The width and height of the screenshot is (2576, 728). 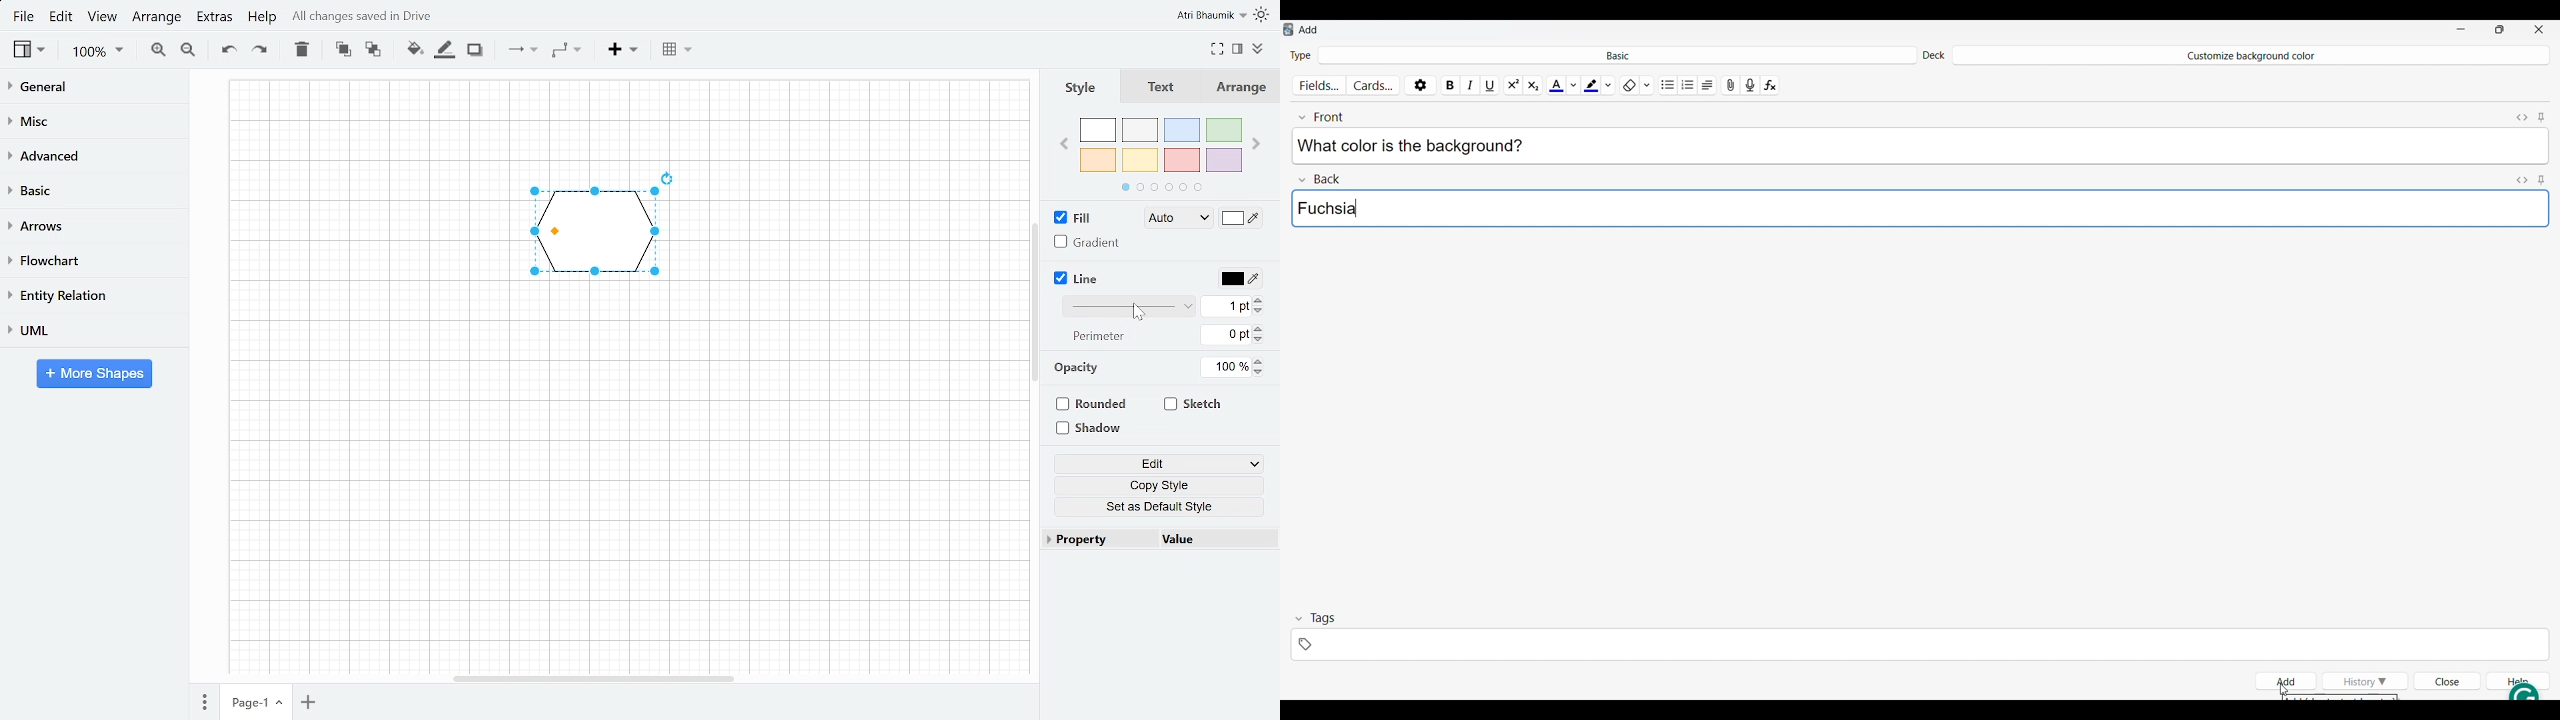 I want to click on Indicates more section of colours to choose from, so click(x=1162, y=187).